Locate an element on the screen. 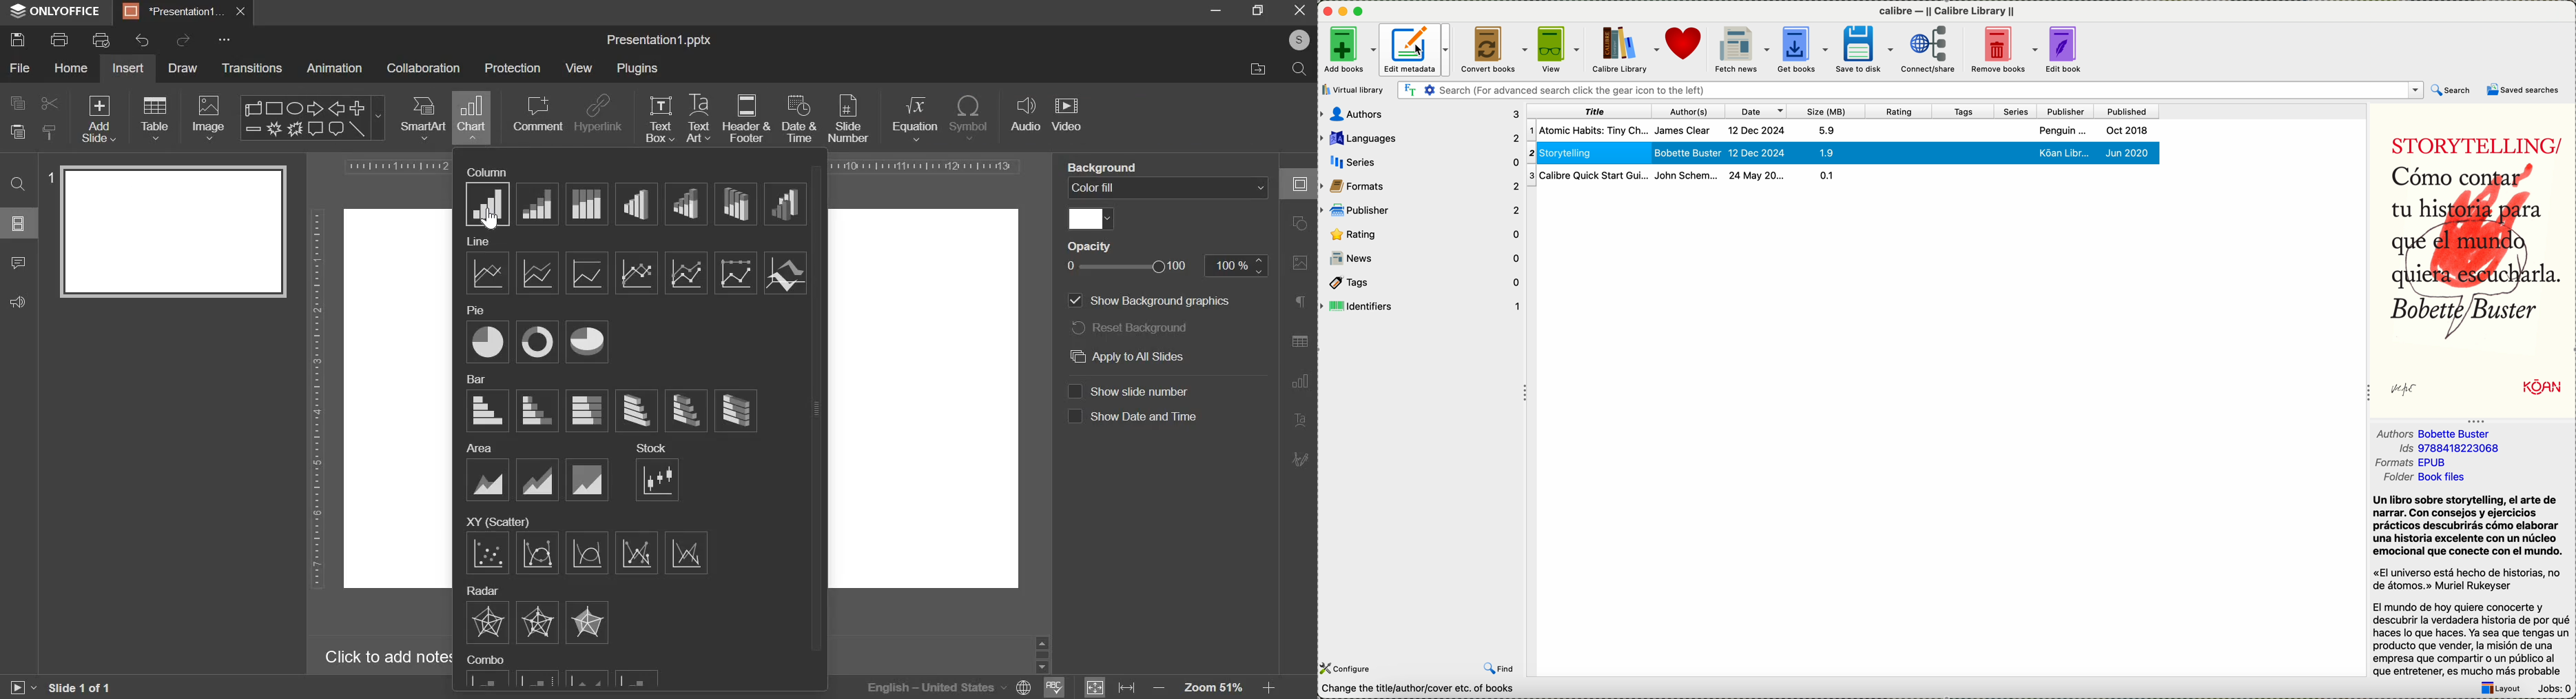 Image resolution: width=2576 pixels, height=700 pixels. transitions is located at coordinates (252, 68).